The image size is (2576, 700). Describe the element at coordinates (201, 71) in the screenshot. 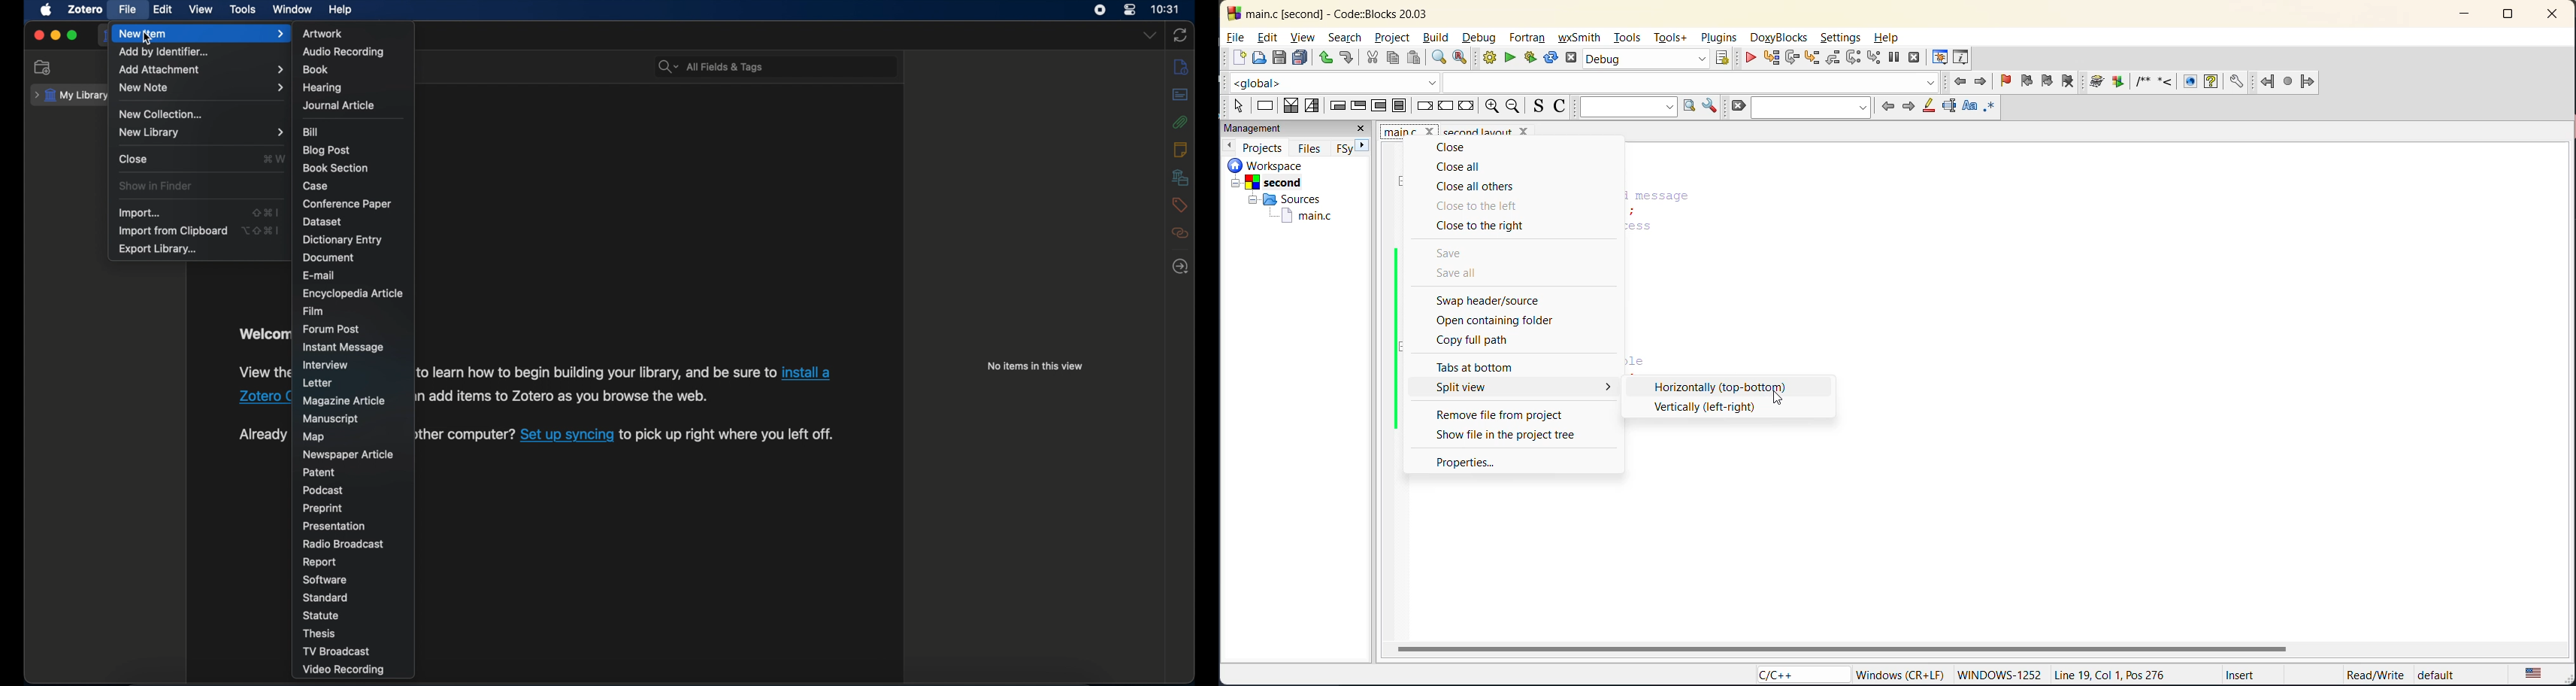

I see `add attachments` at that location.